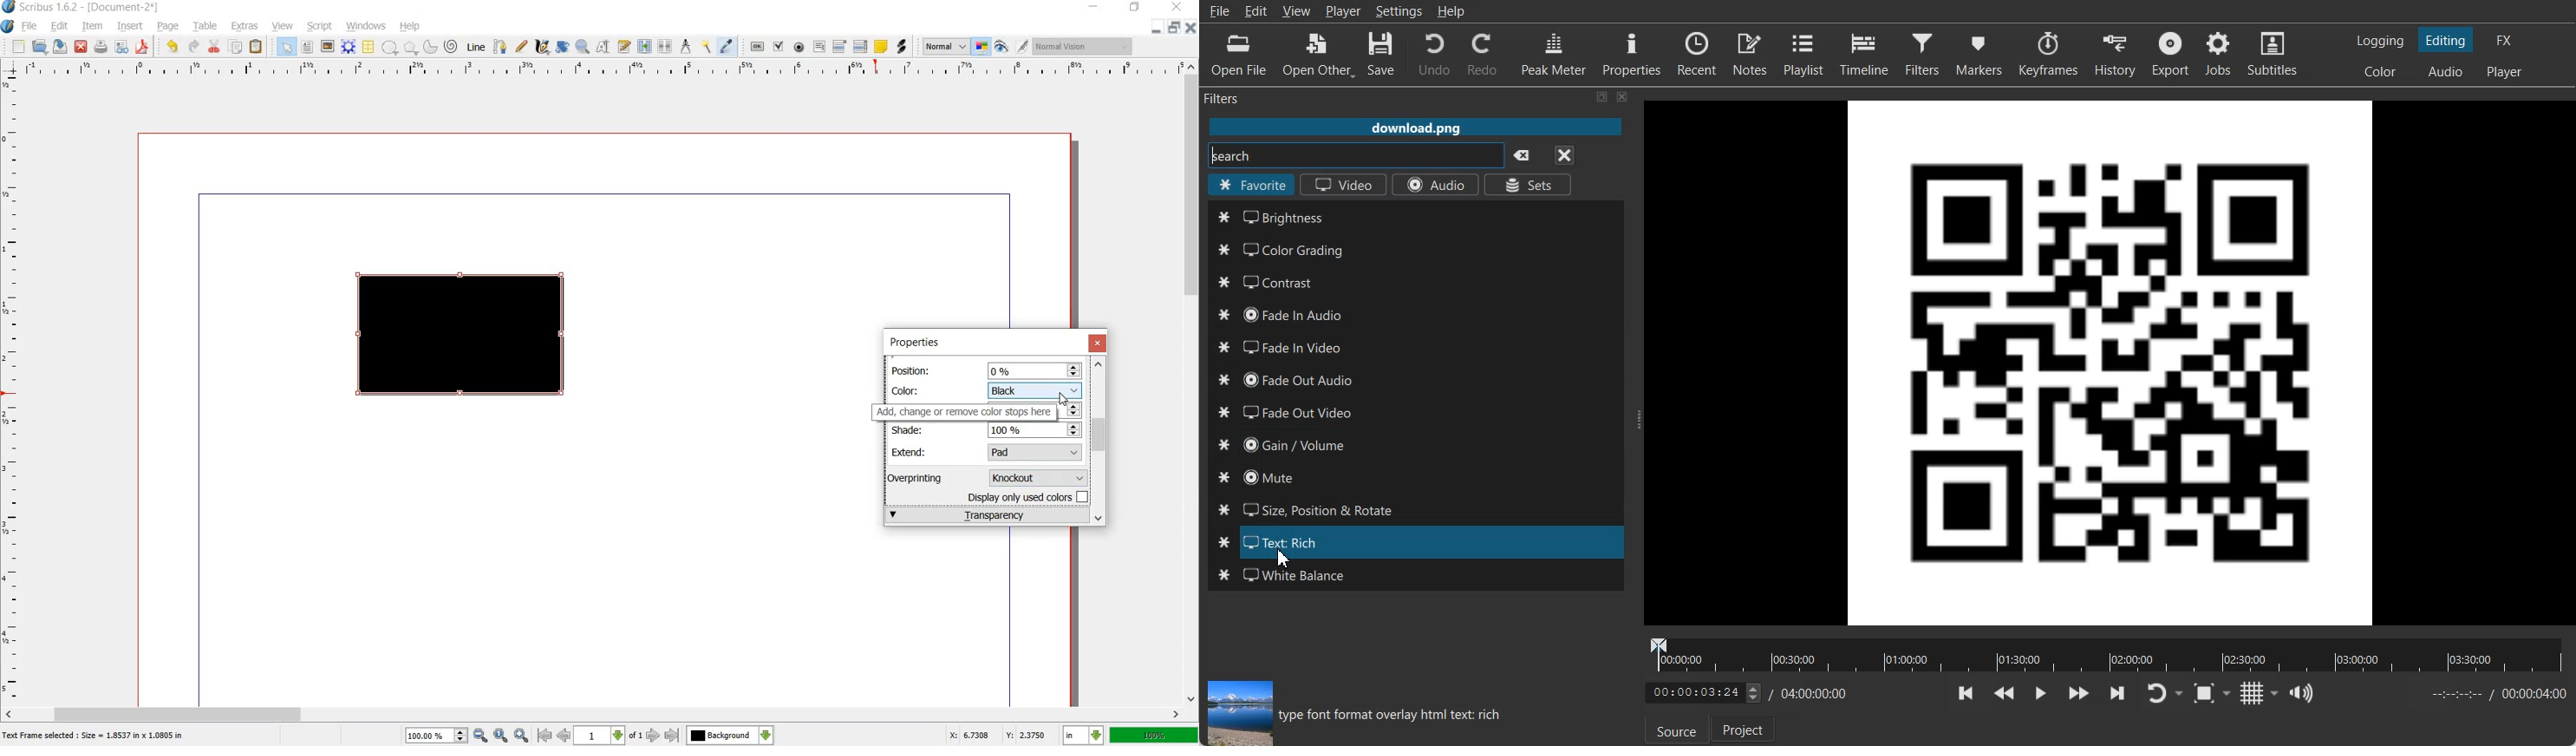 The height and width of the screenshot is (756, 2576). Describe the element at coordinates (1415, 445) in the screenshot. I see `Gain/ Volume` at that location.